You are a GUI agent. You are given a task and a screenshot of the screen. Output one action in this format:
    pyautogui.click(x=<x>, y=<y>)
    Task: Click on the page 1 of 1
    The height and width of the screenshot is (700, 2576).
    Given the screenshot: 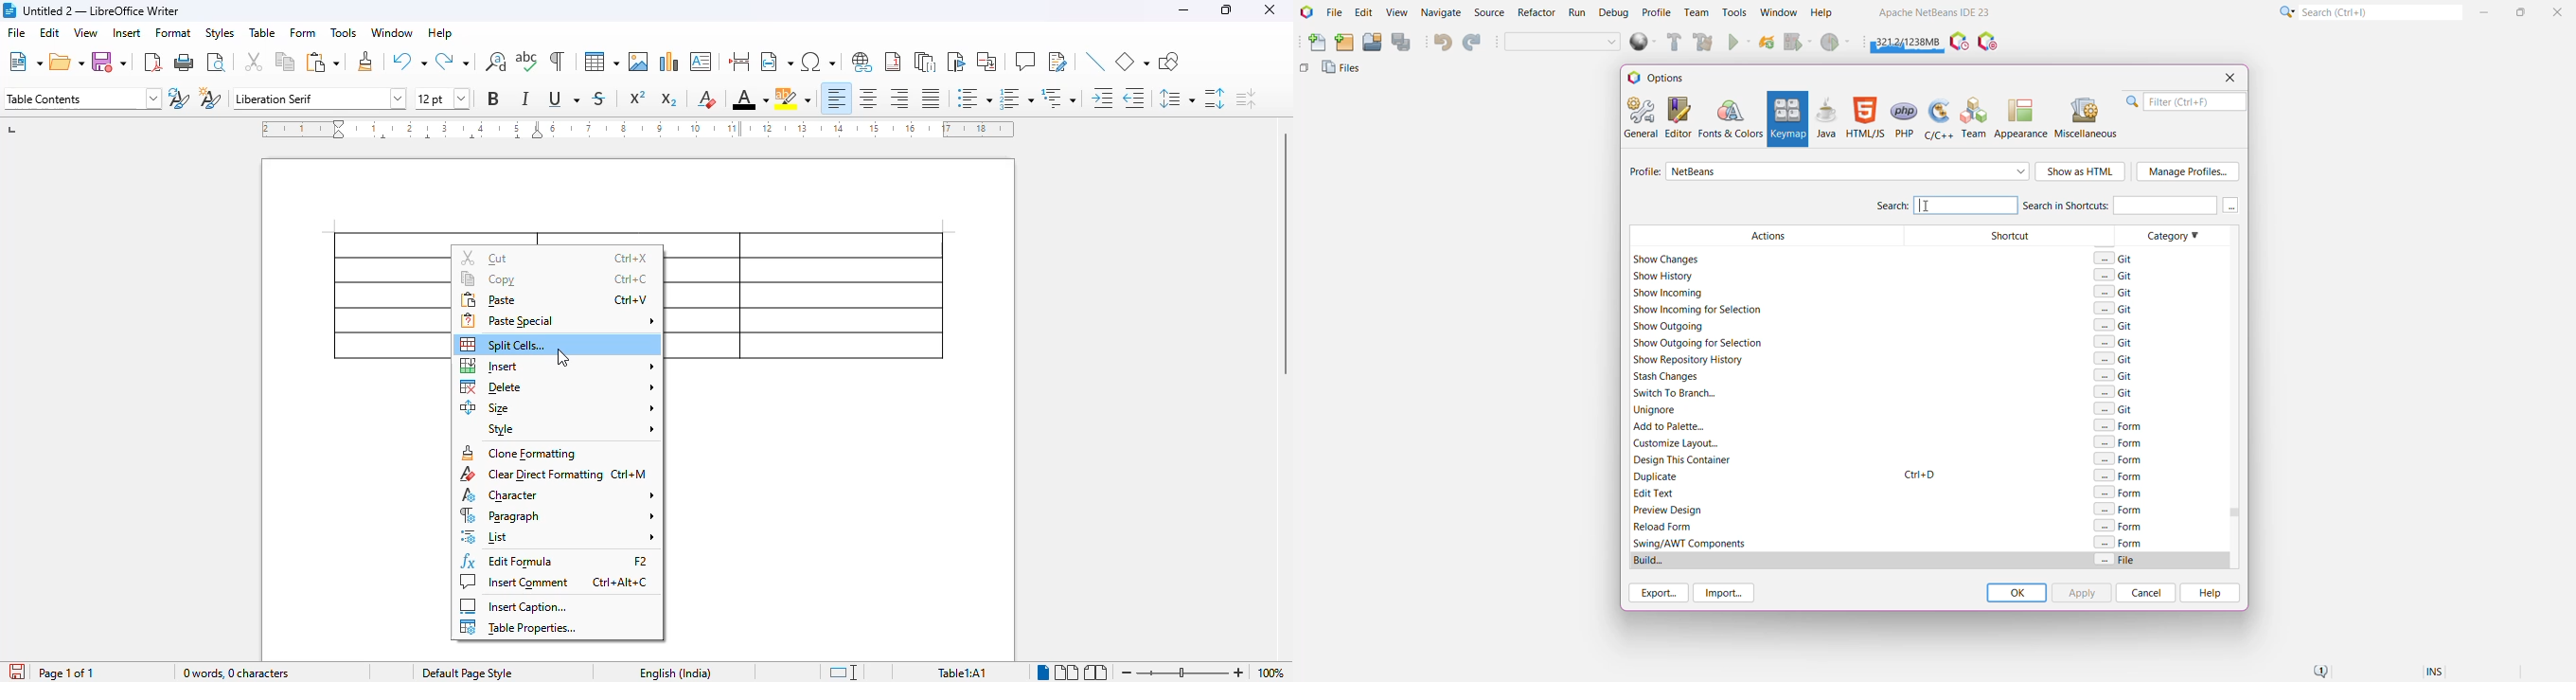 What is the action you would take?
    pyautogui.click(x=66, y=673)
    